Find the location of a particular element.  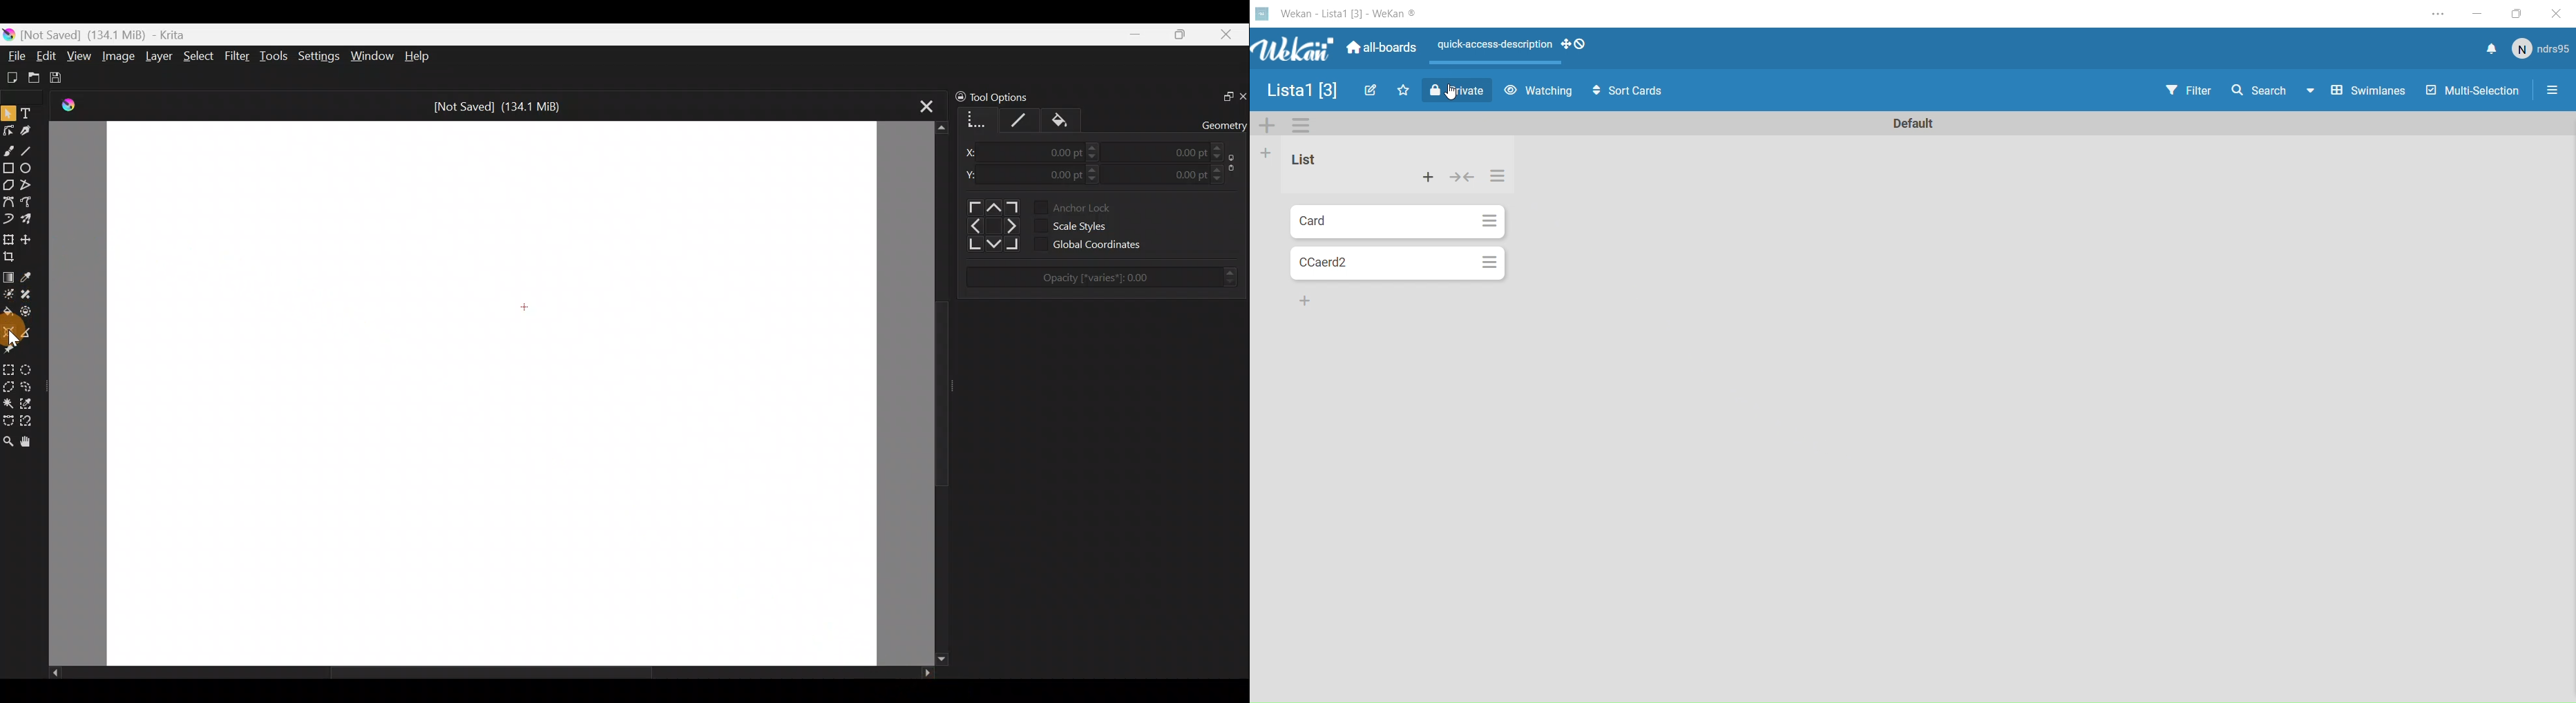

Wekan Logo is located at coordinates (1288, 50).